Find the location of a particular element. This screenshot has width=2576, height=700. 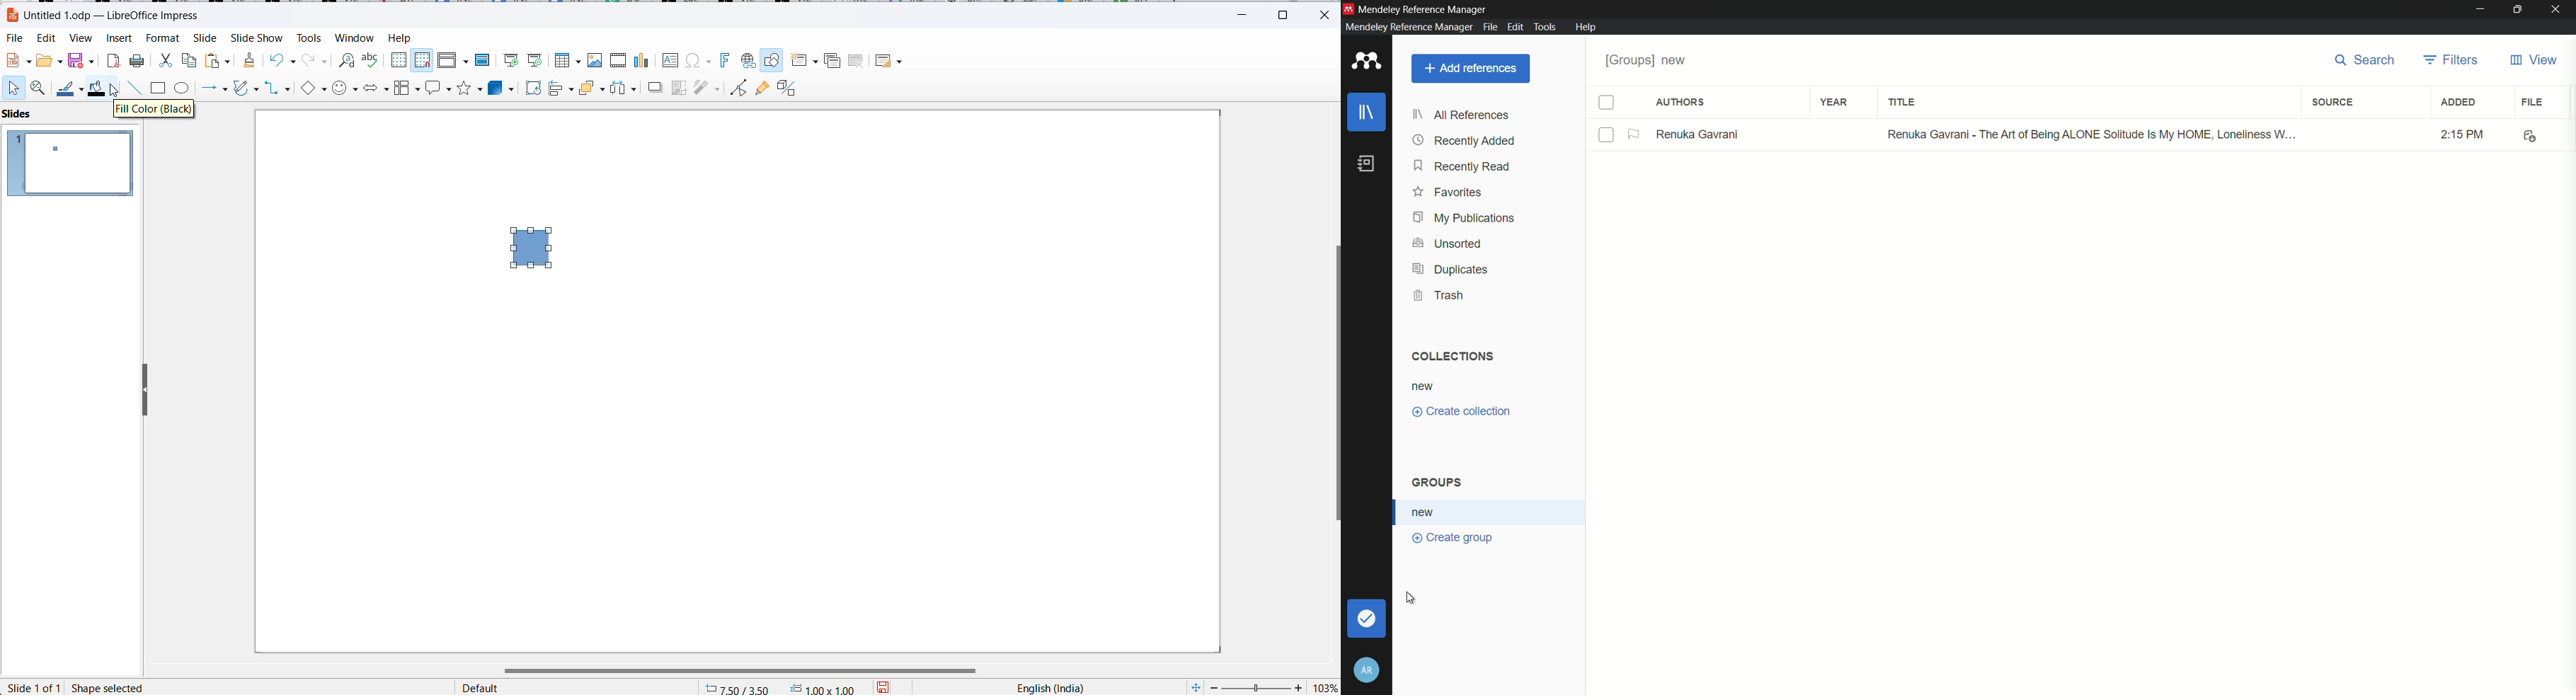

Insert table is located at coordinates (567, 60).